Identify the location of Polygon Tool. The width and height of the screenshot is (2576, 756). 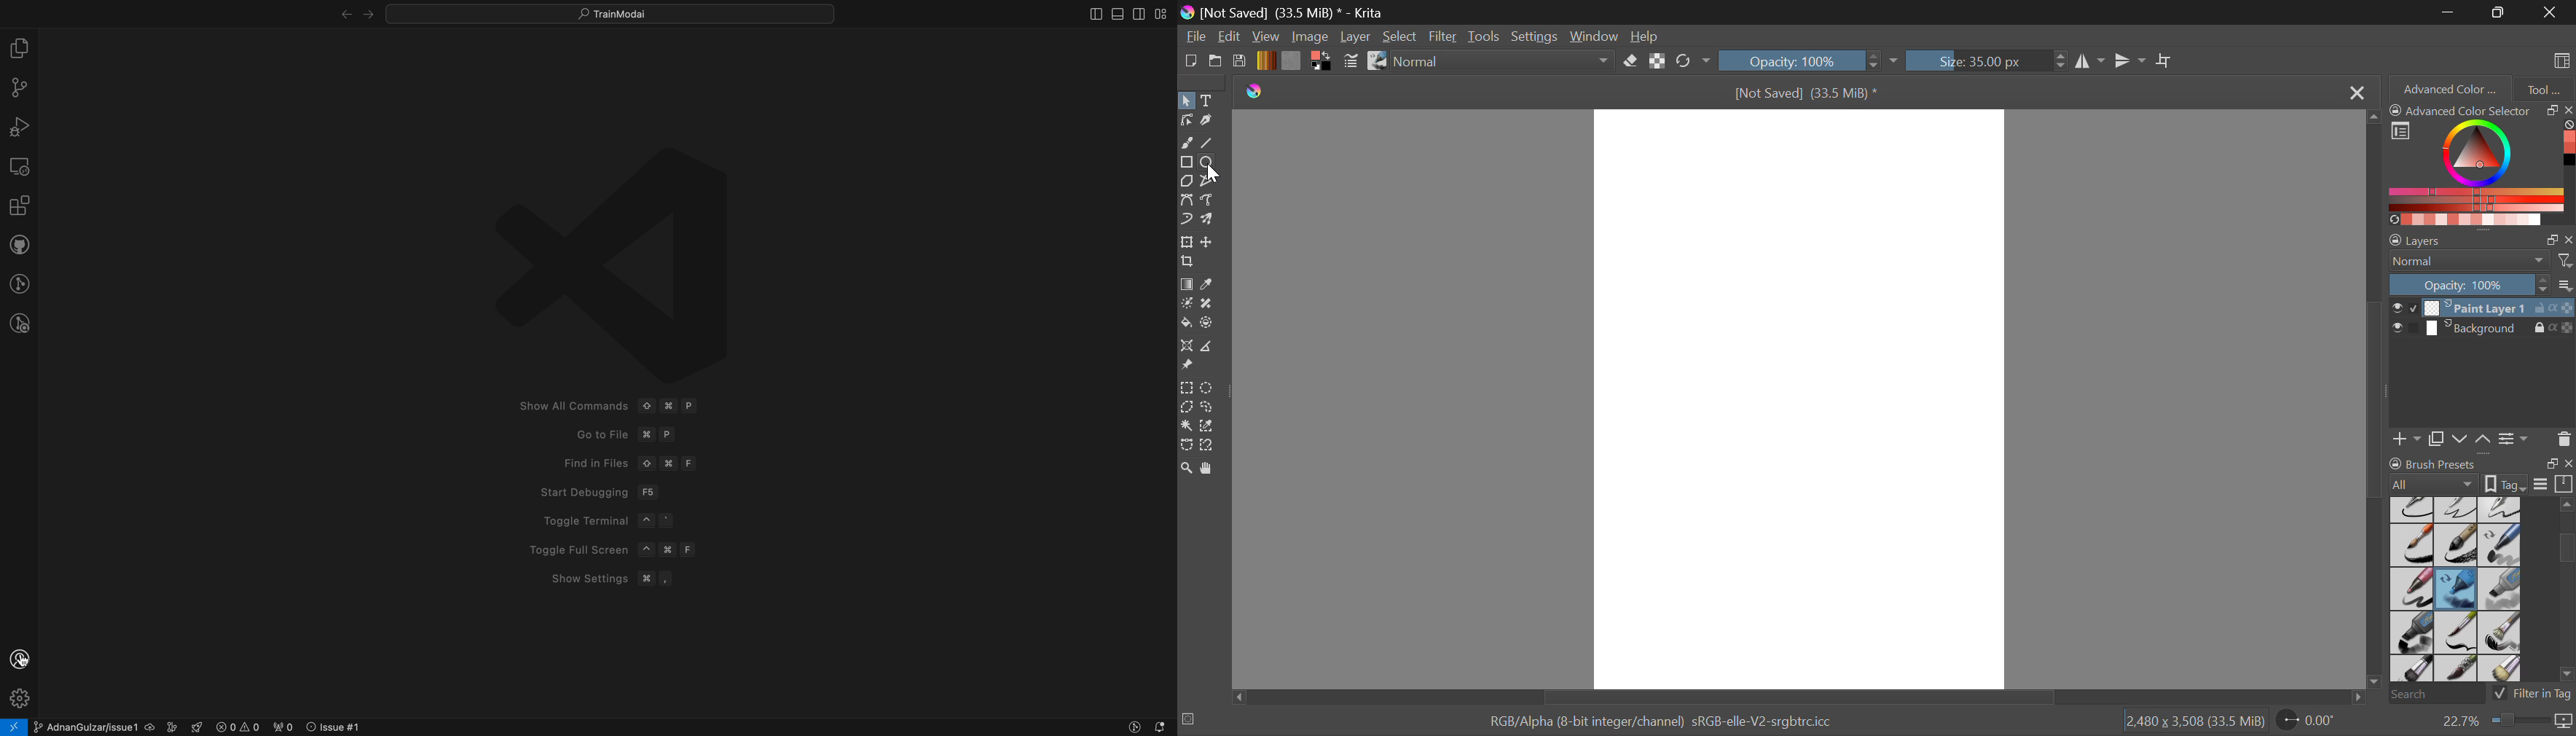
(1186, 181).